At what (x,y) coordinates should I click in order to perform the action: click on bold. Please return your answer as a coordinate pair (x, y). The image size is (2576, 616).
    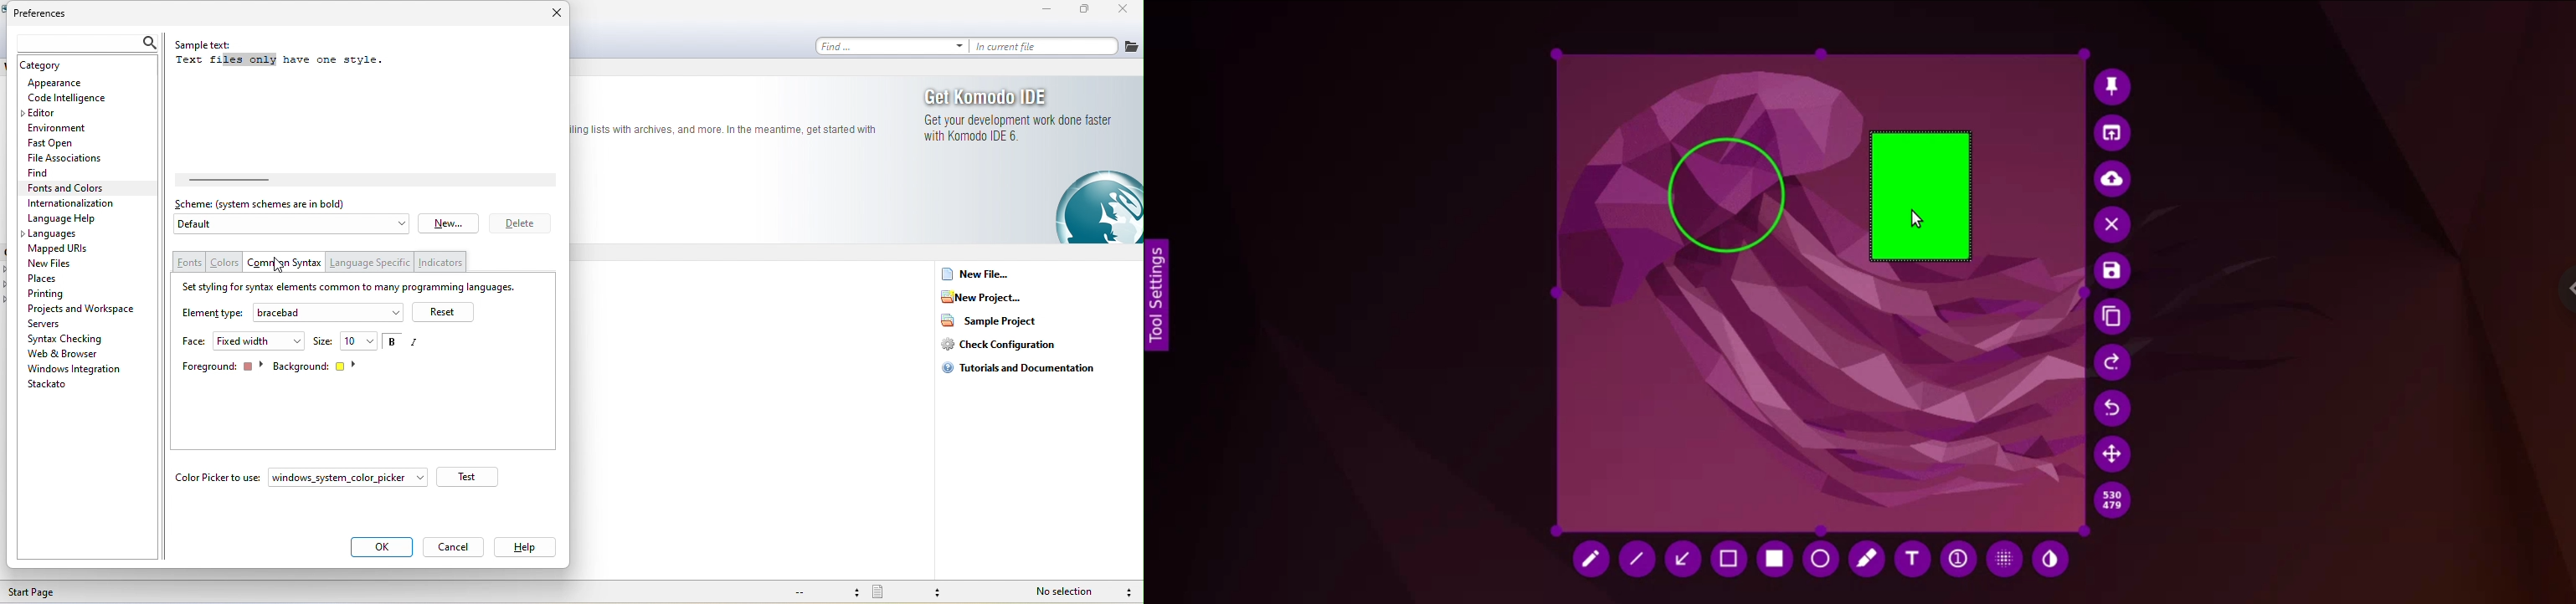
    Looking at the image, I should click on (391, 343).